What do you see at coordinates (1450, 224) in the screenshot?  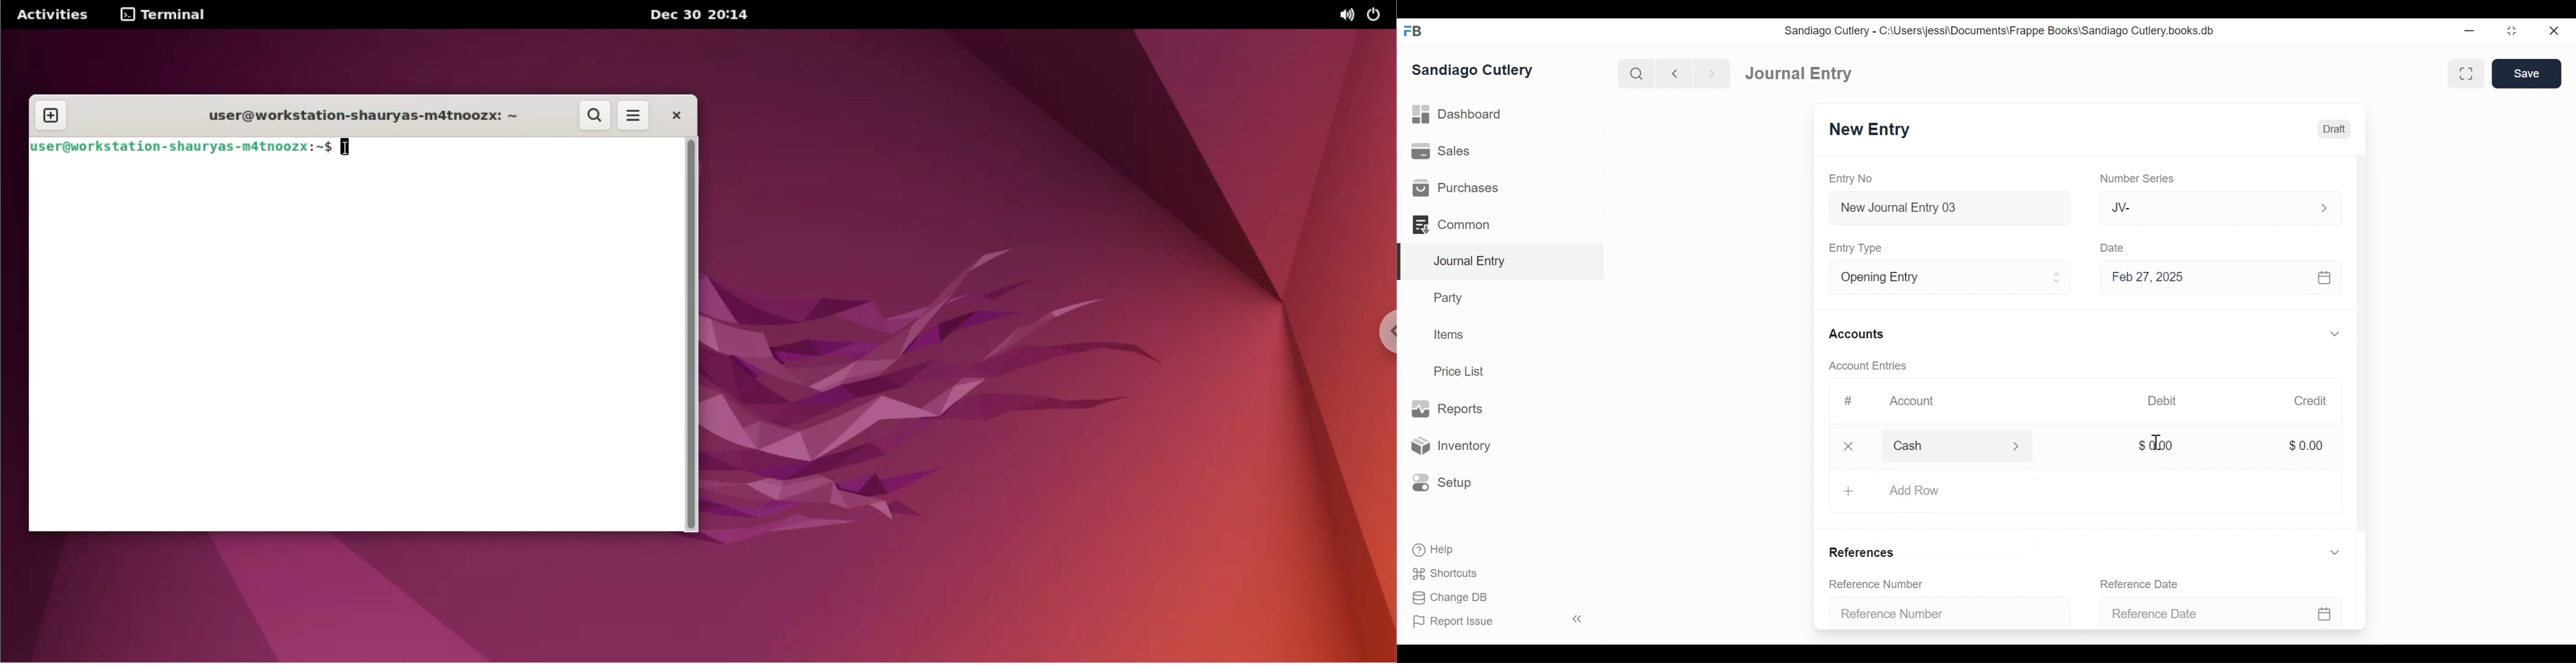 I see `Commons` at bounding box center [1450, 224].